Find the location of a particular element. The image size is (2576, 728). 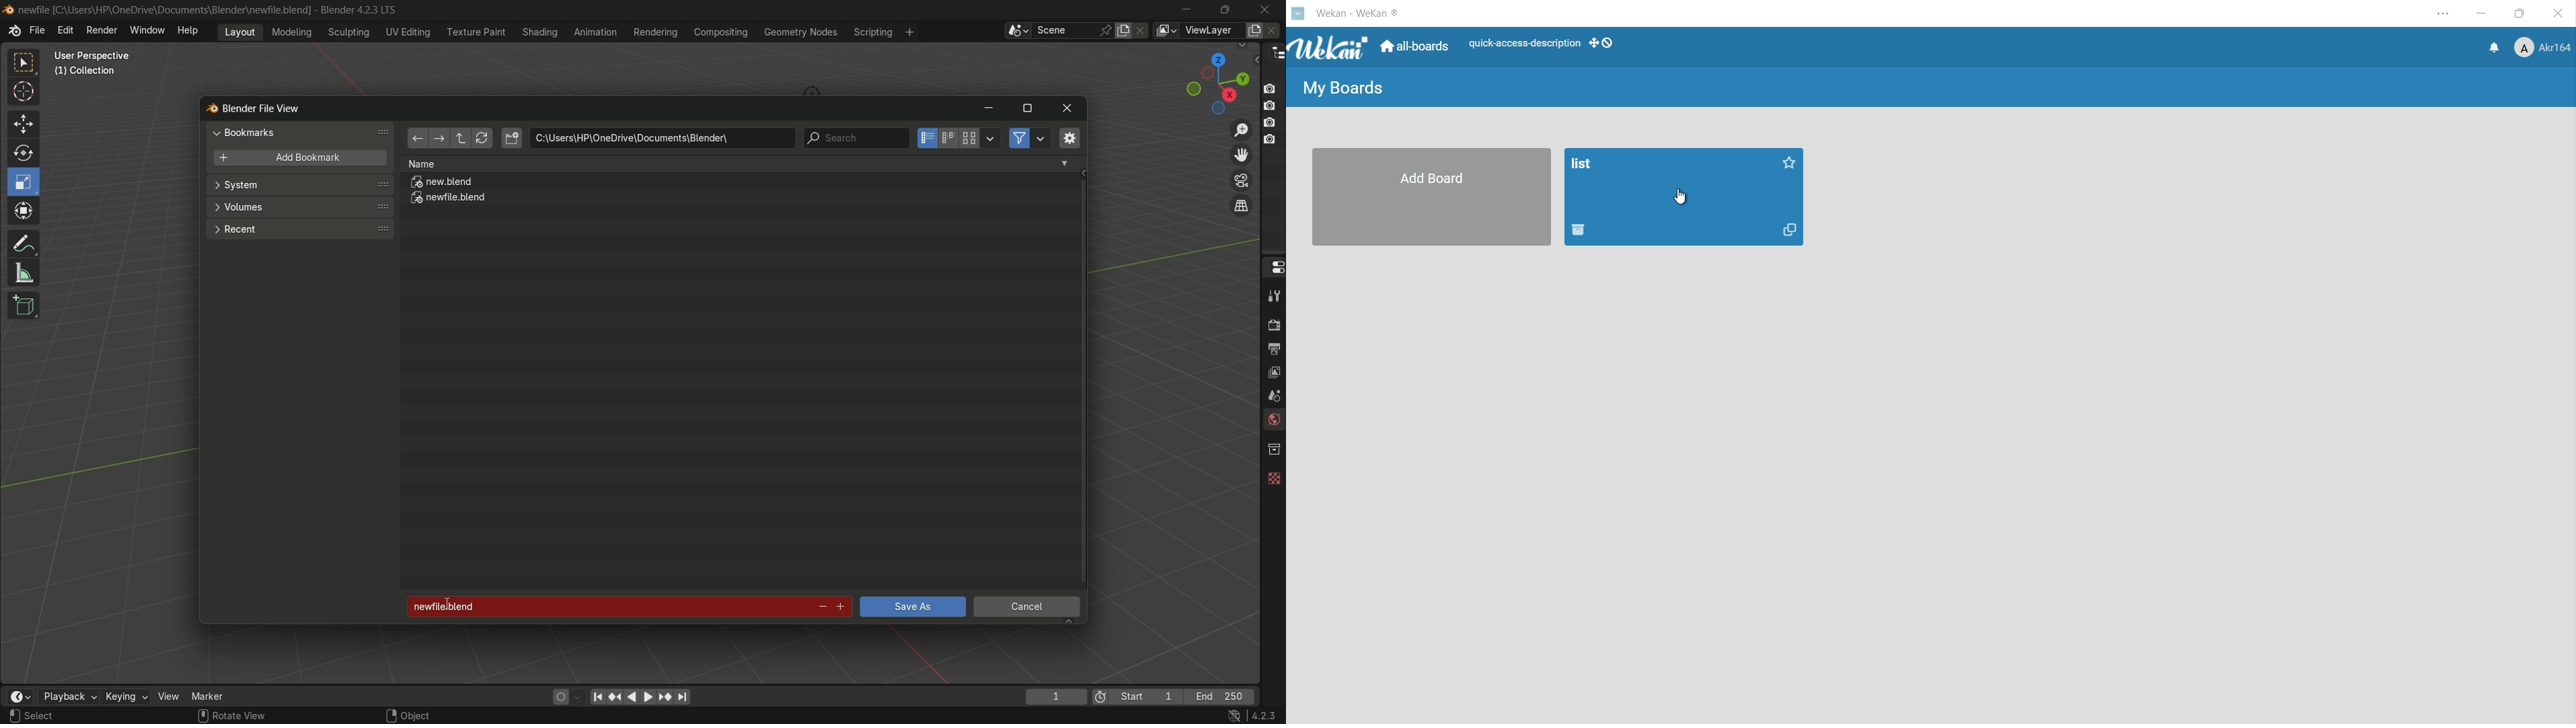

archive is located at coordinates (1580, 231).